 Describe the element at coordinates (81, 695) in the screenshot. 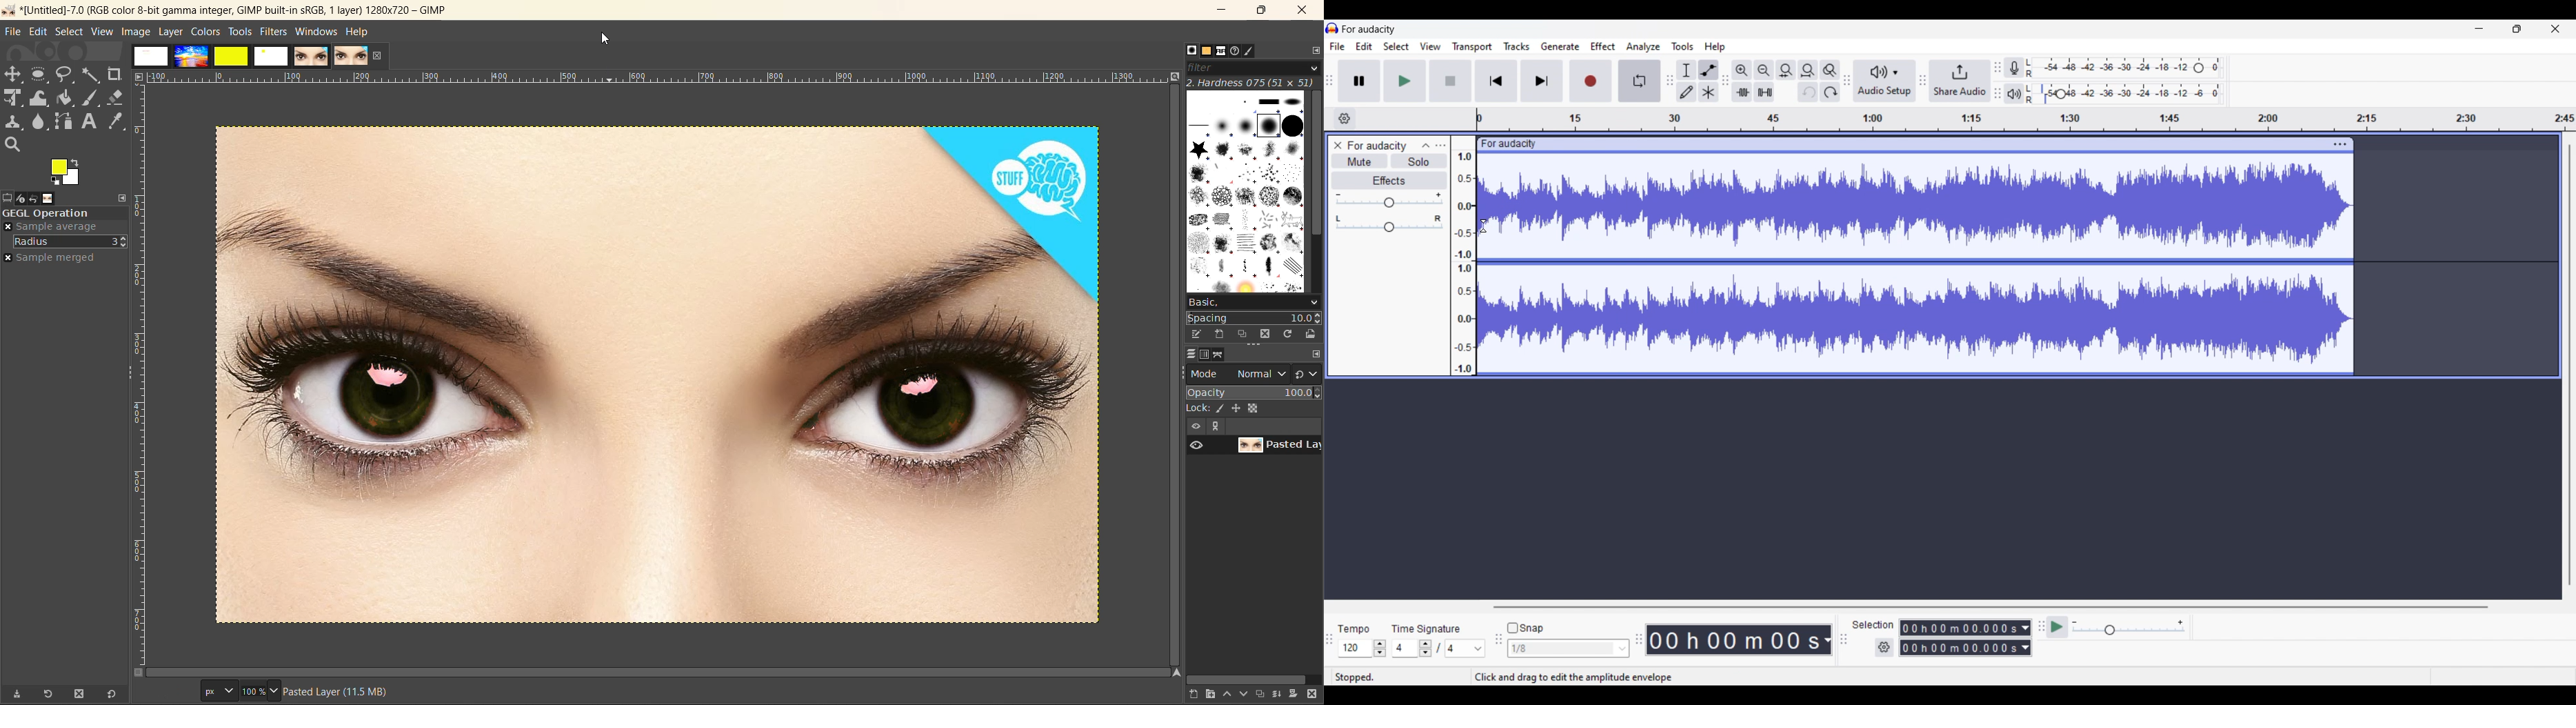

I see `delete tool preset` at that location.